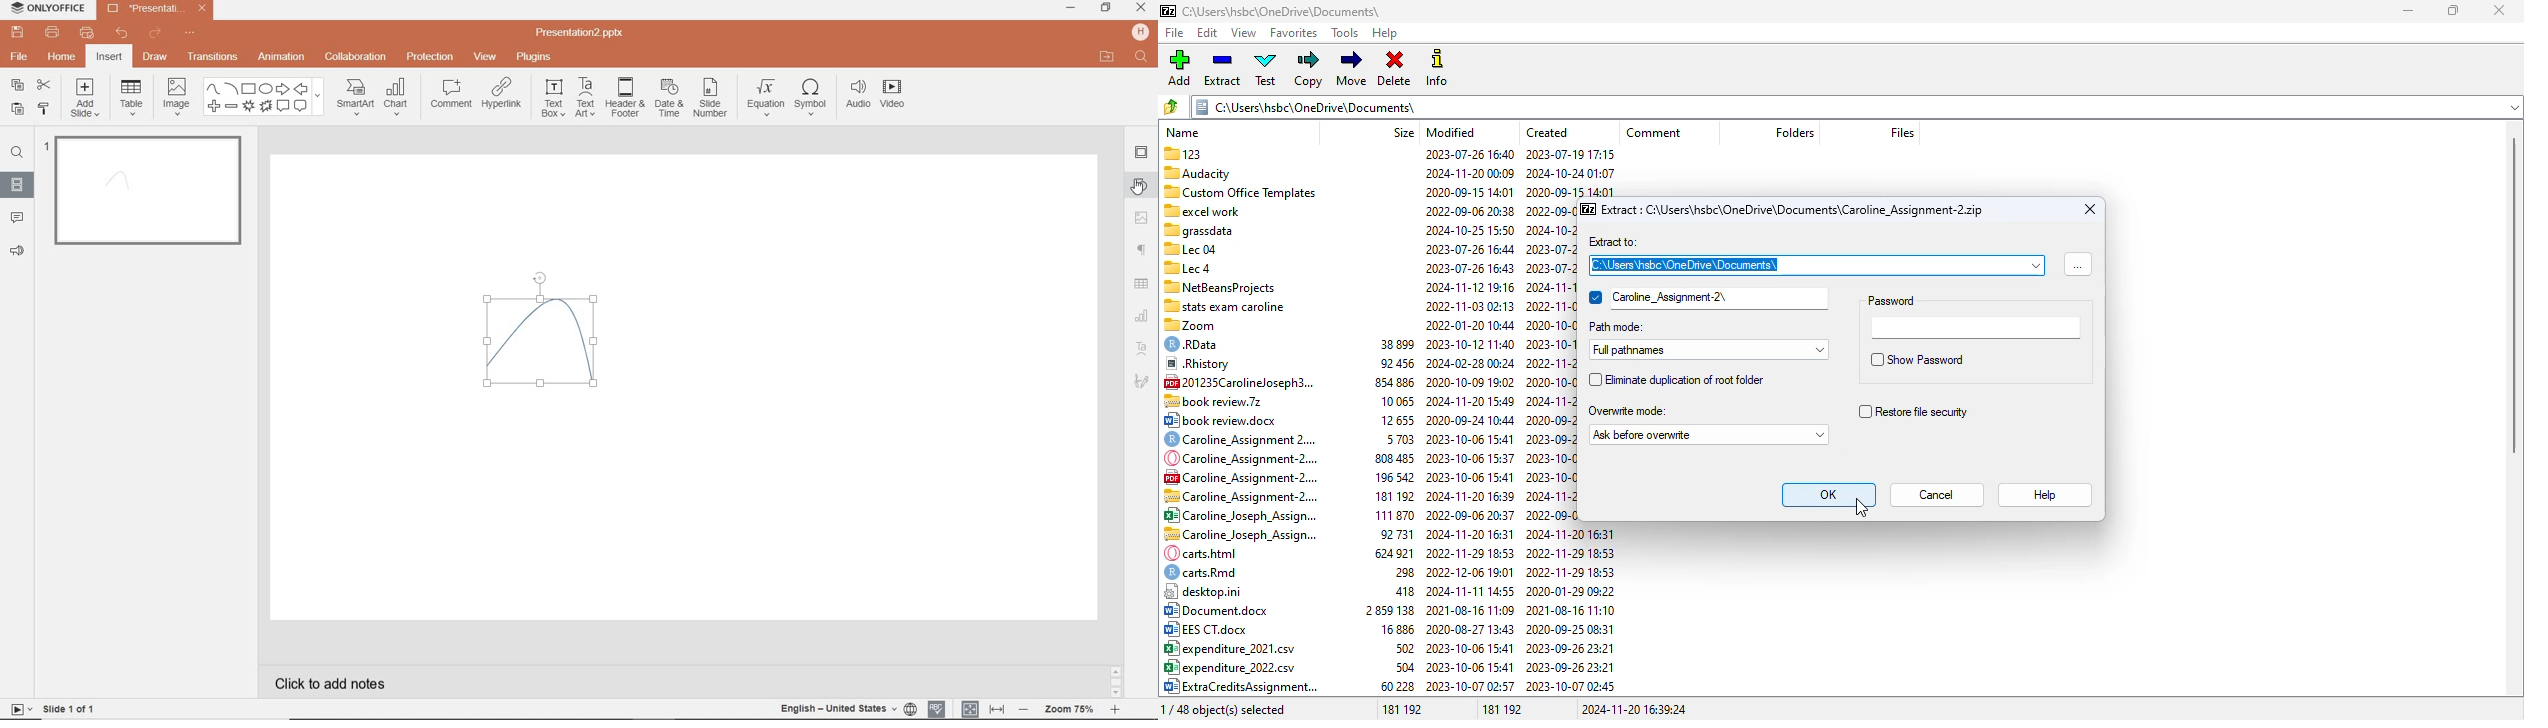  Describe the element at coordinates (356, 56) in the screenshot. I see `COLLABORATION` at that location.